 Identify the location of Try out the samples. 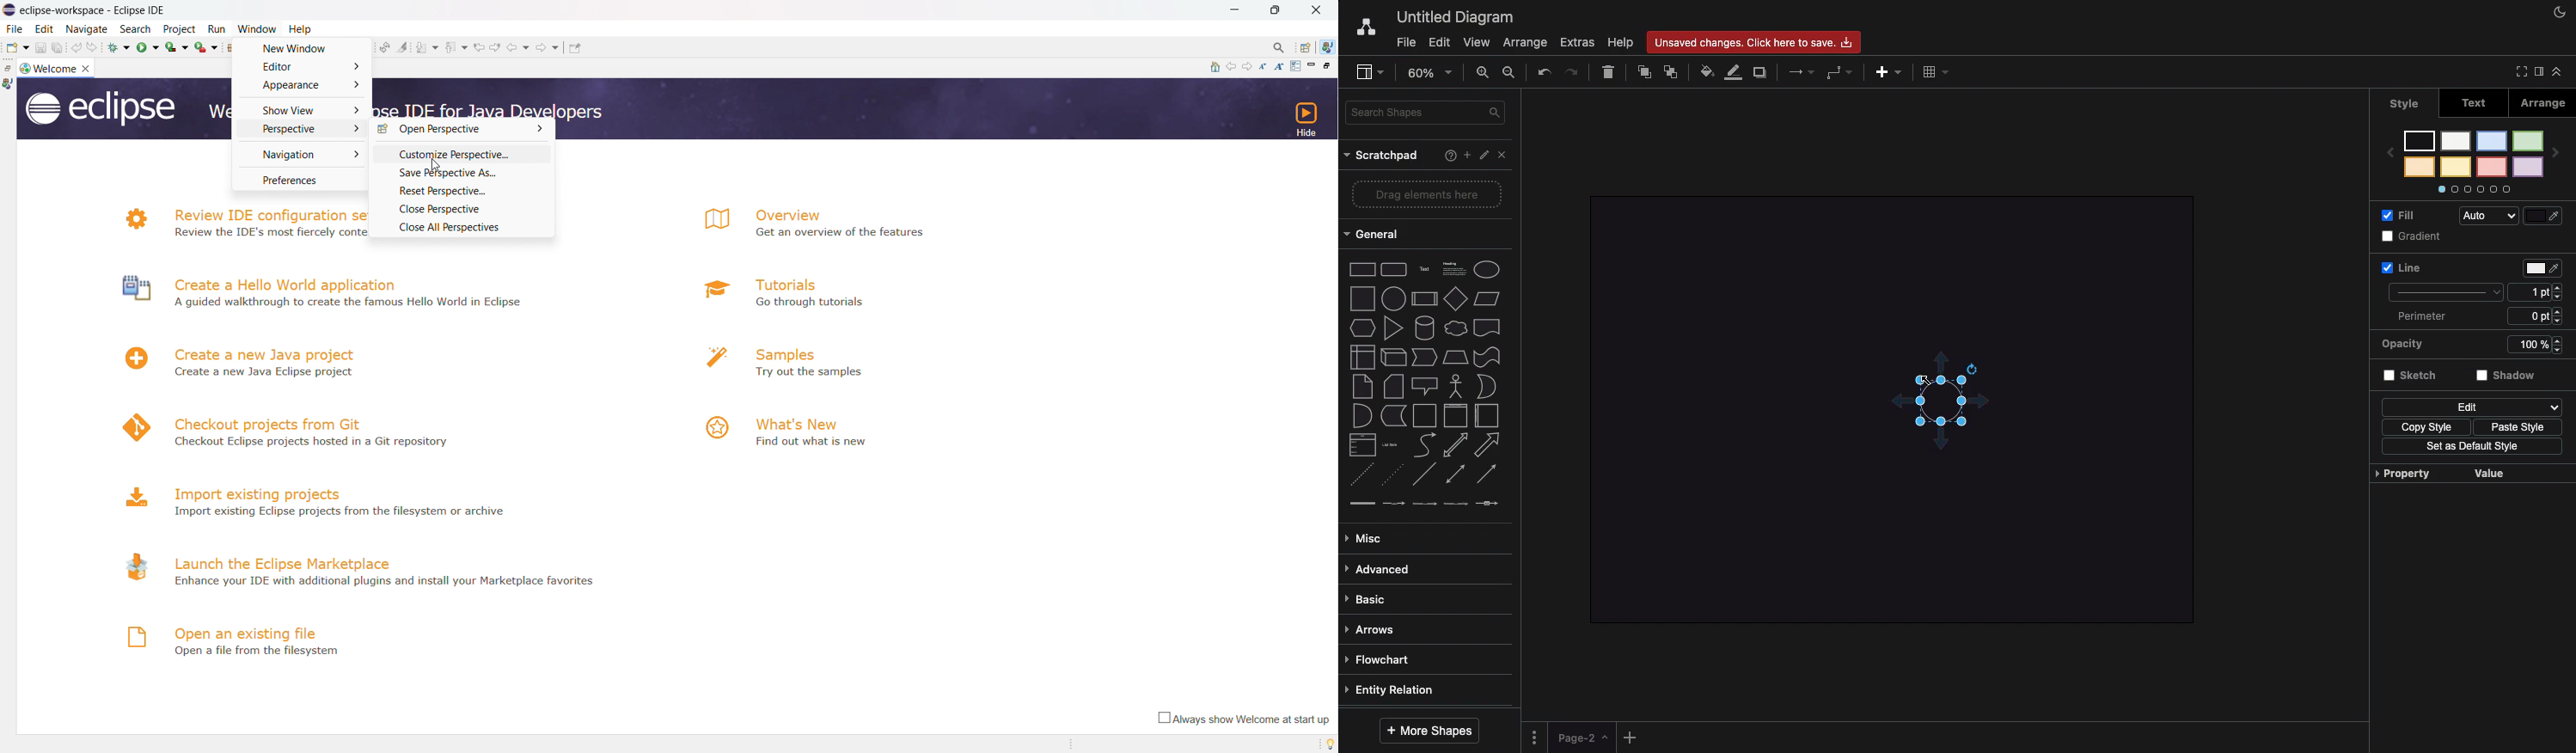
(828, 373).